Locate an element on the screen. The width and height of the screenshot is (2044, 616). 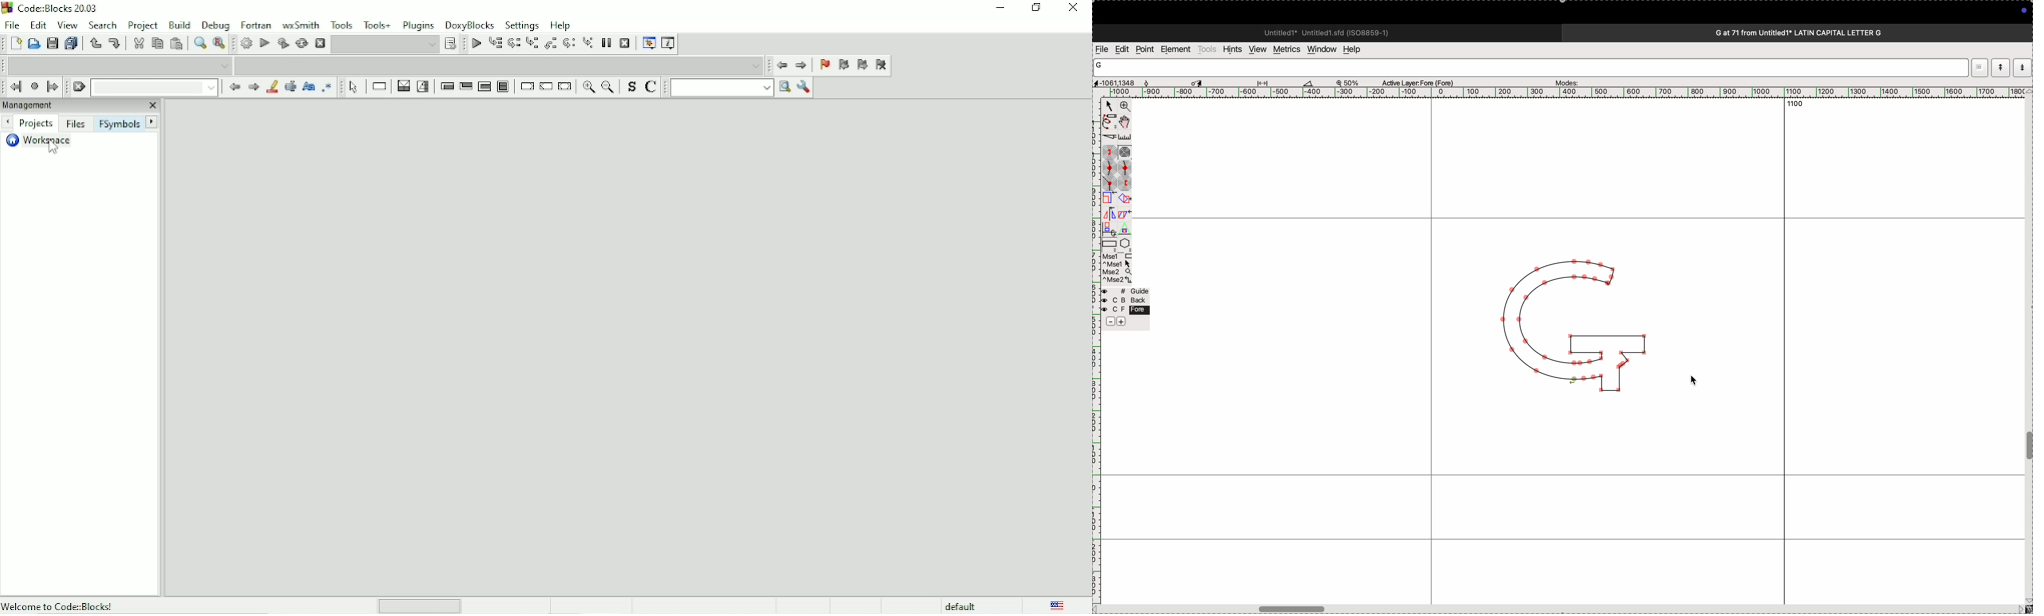
Next bookmark is located at coordinates (862, 66).